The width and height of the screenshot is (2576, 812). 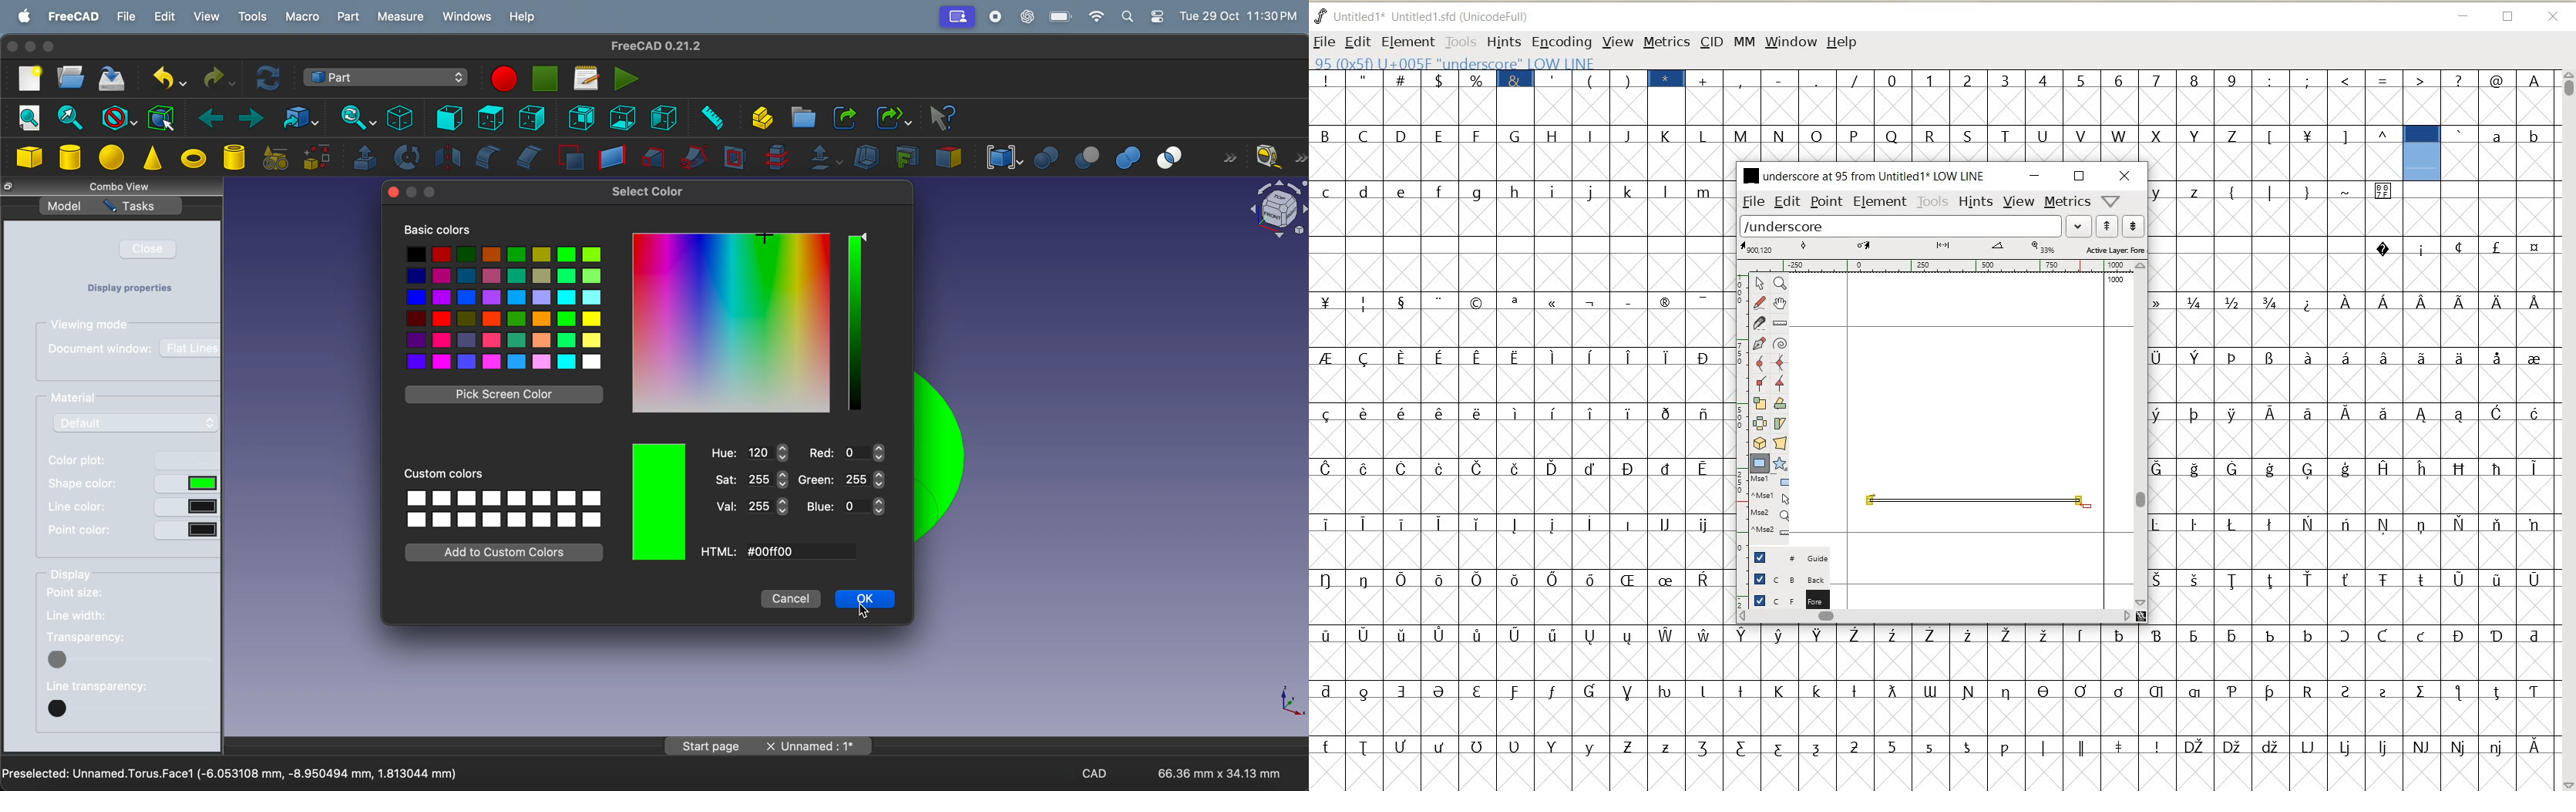 I want to click on pointer, so click(x=1758, y=284).